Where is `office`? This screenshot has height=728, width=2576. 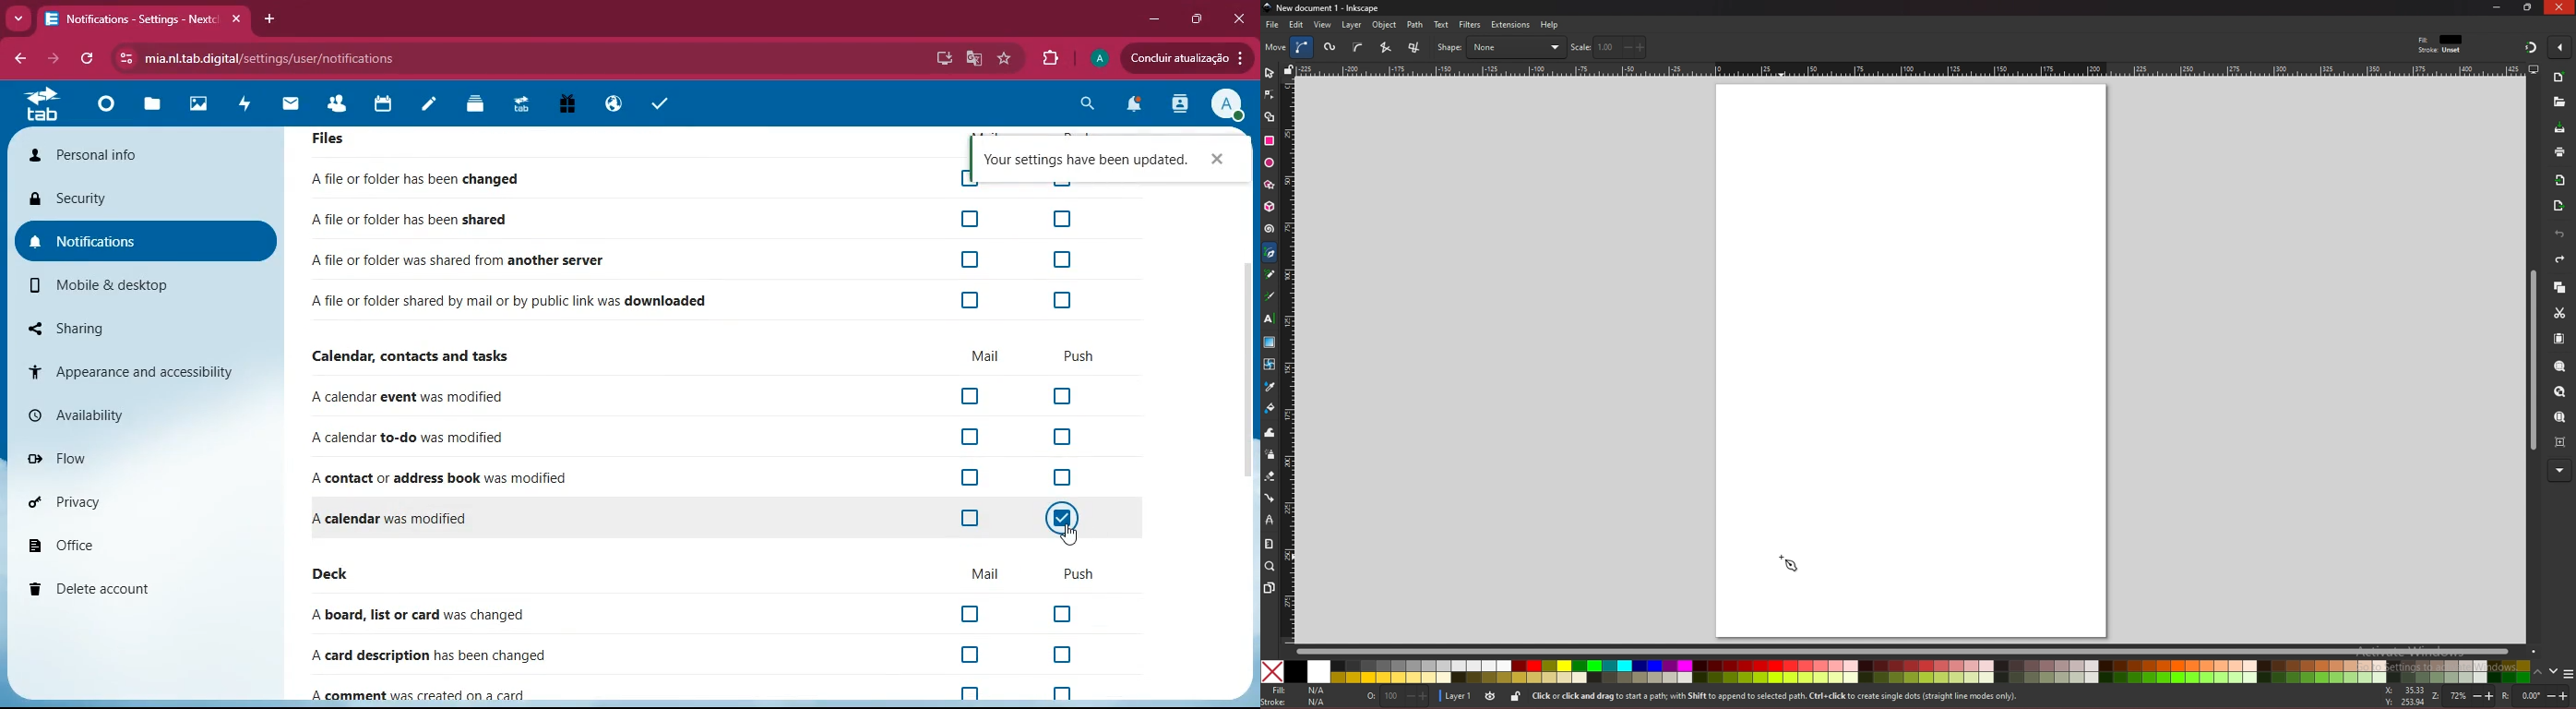 office is located at coordinates (121, 545).